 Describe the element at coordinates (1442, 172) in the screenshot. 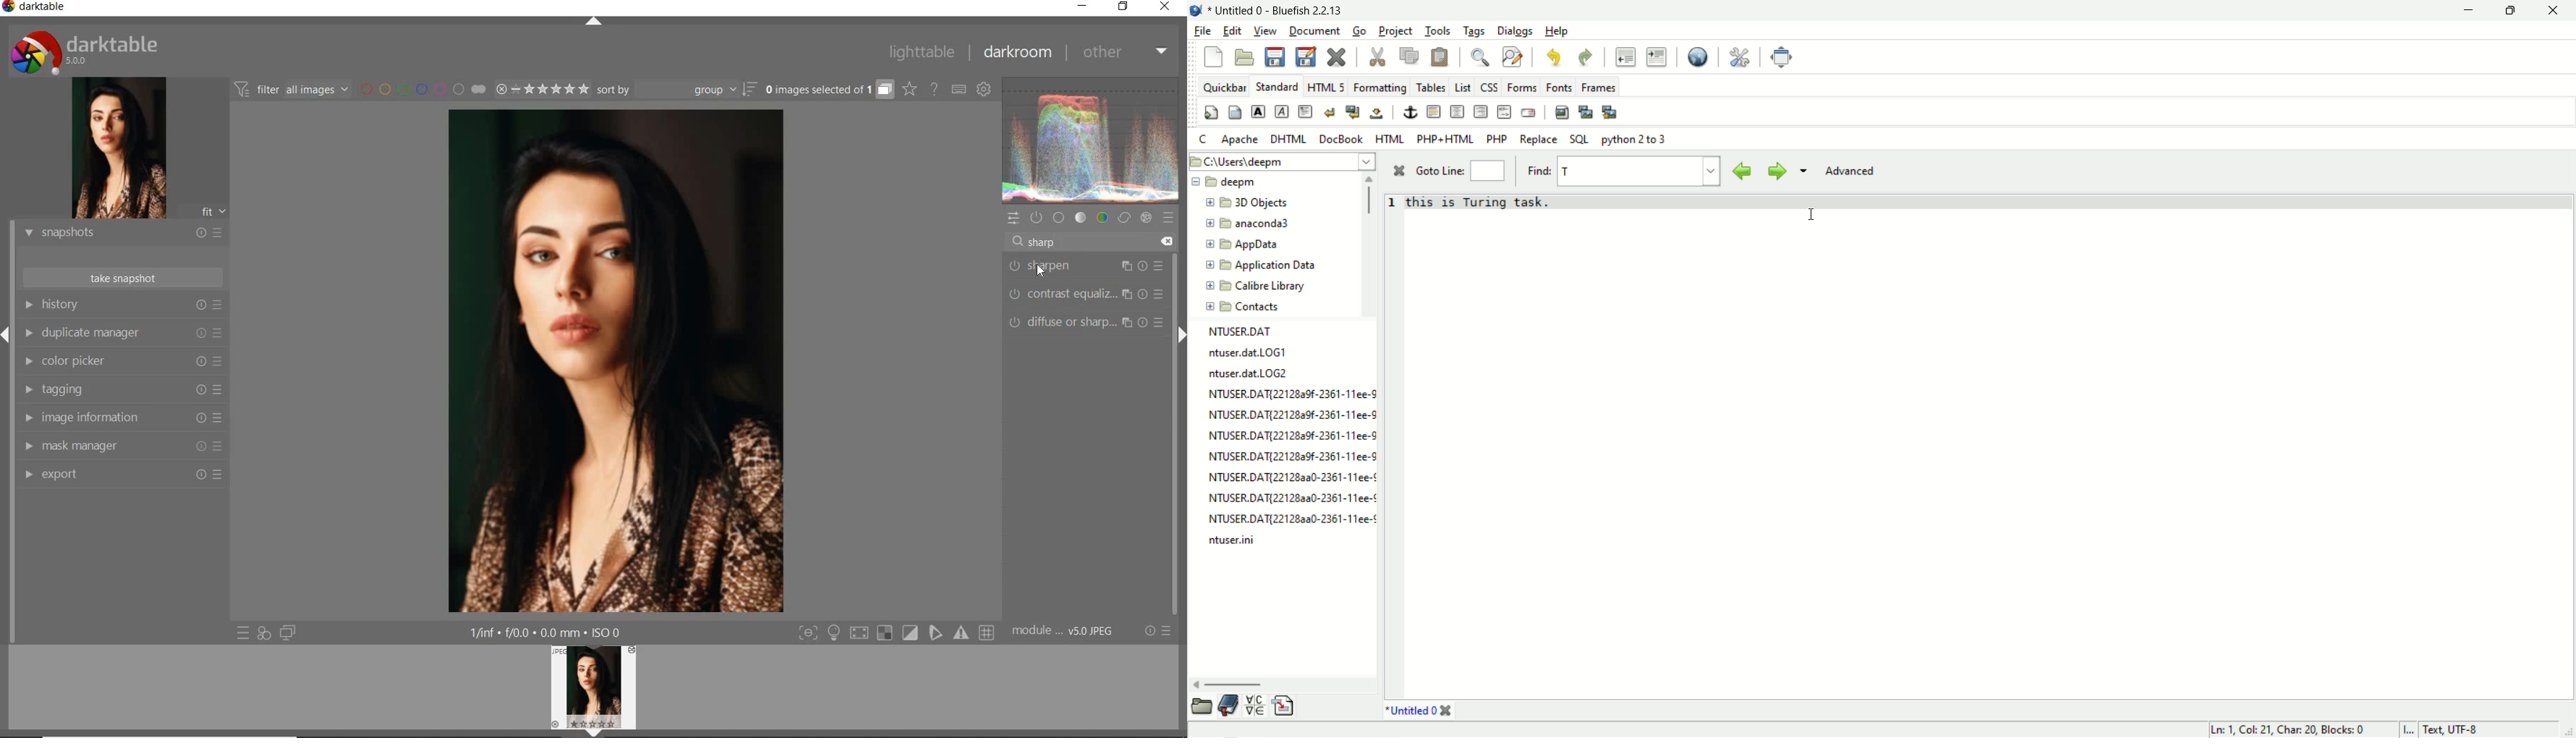

I see `Goto Line:` at that location.